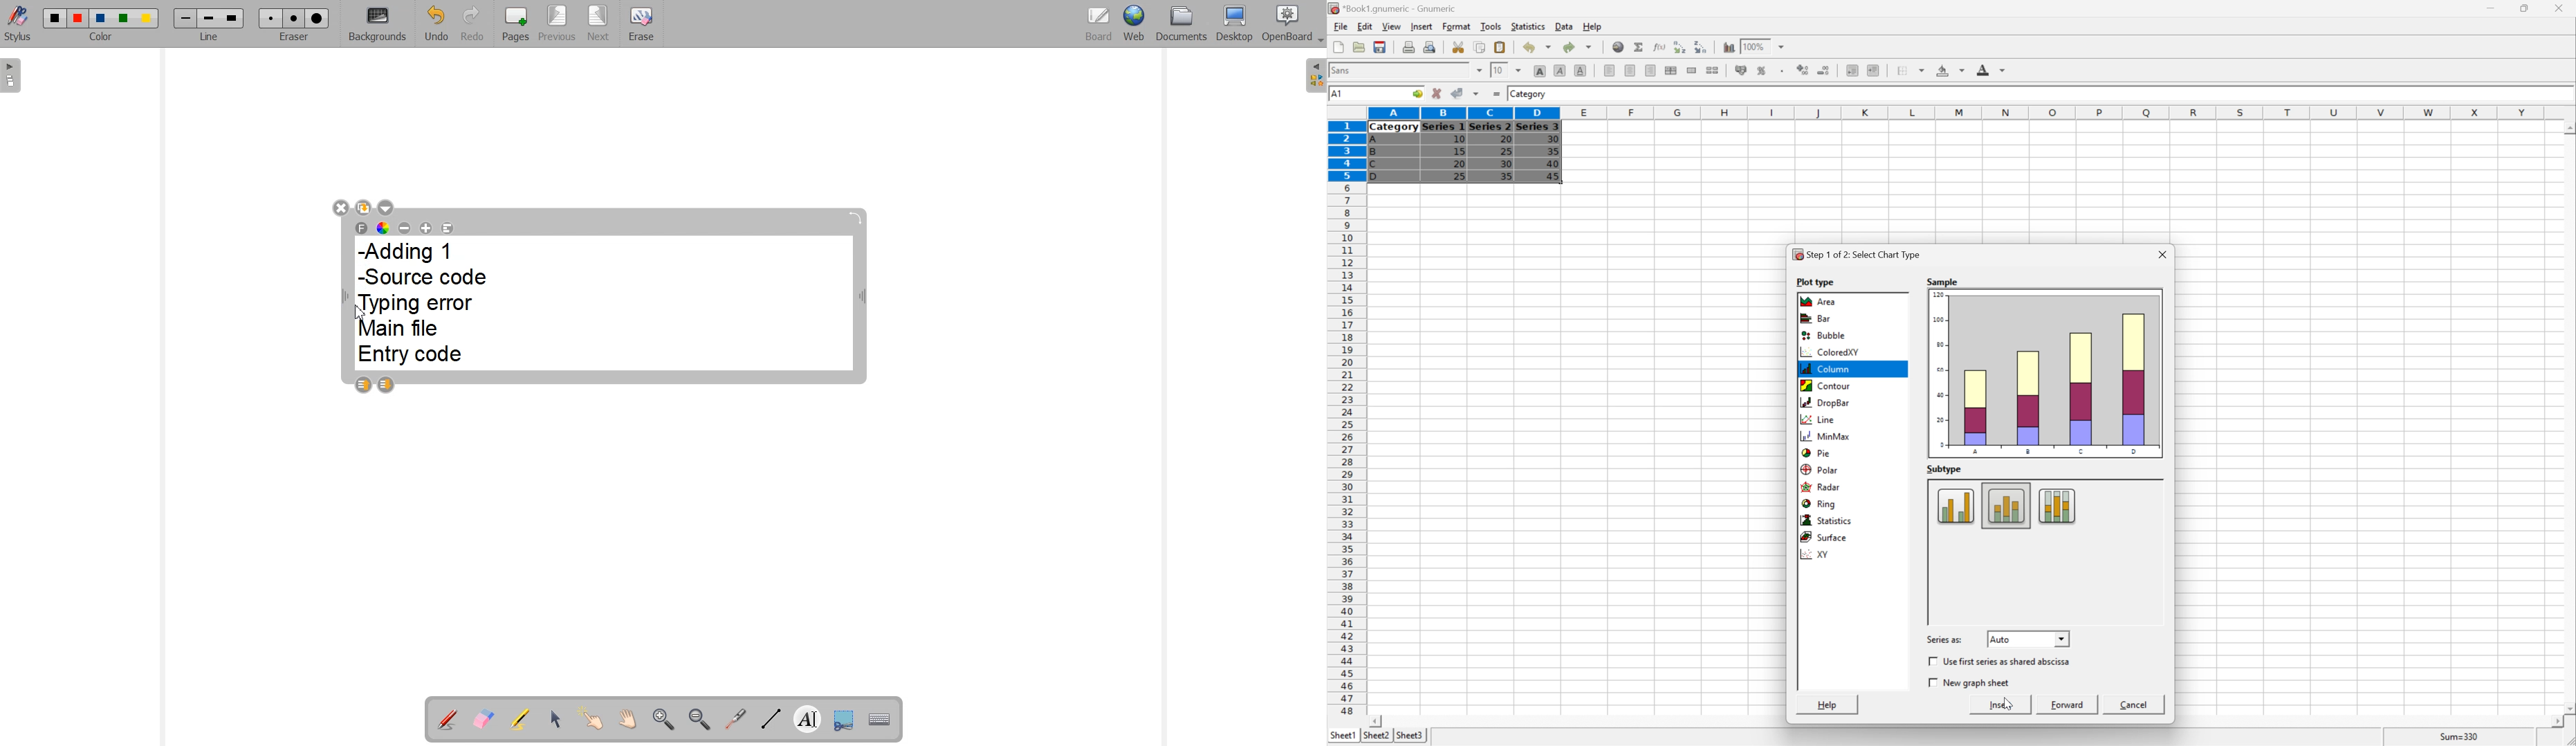  What do you see at coordinates (1437, 92) in the screenshot?
I see `Cancel changes` at bounding box center [1437, 92].